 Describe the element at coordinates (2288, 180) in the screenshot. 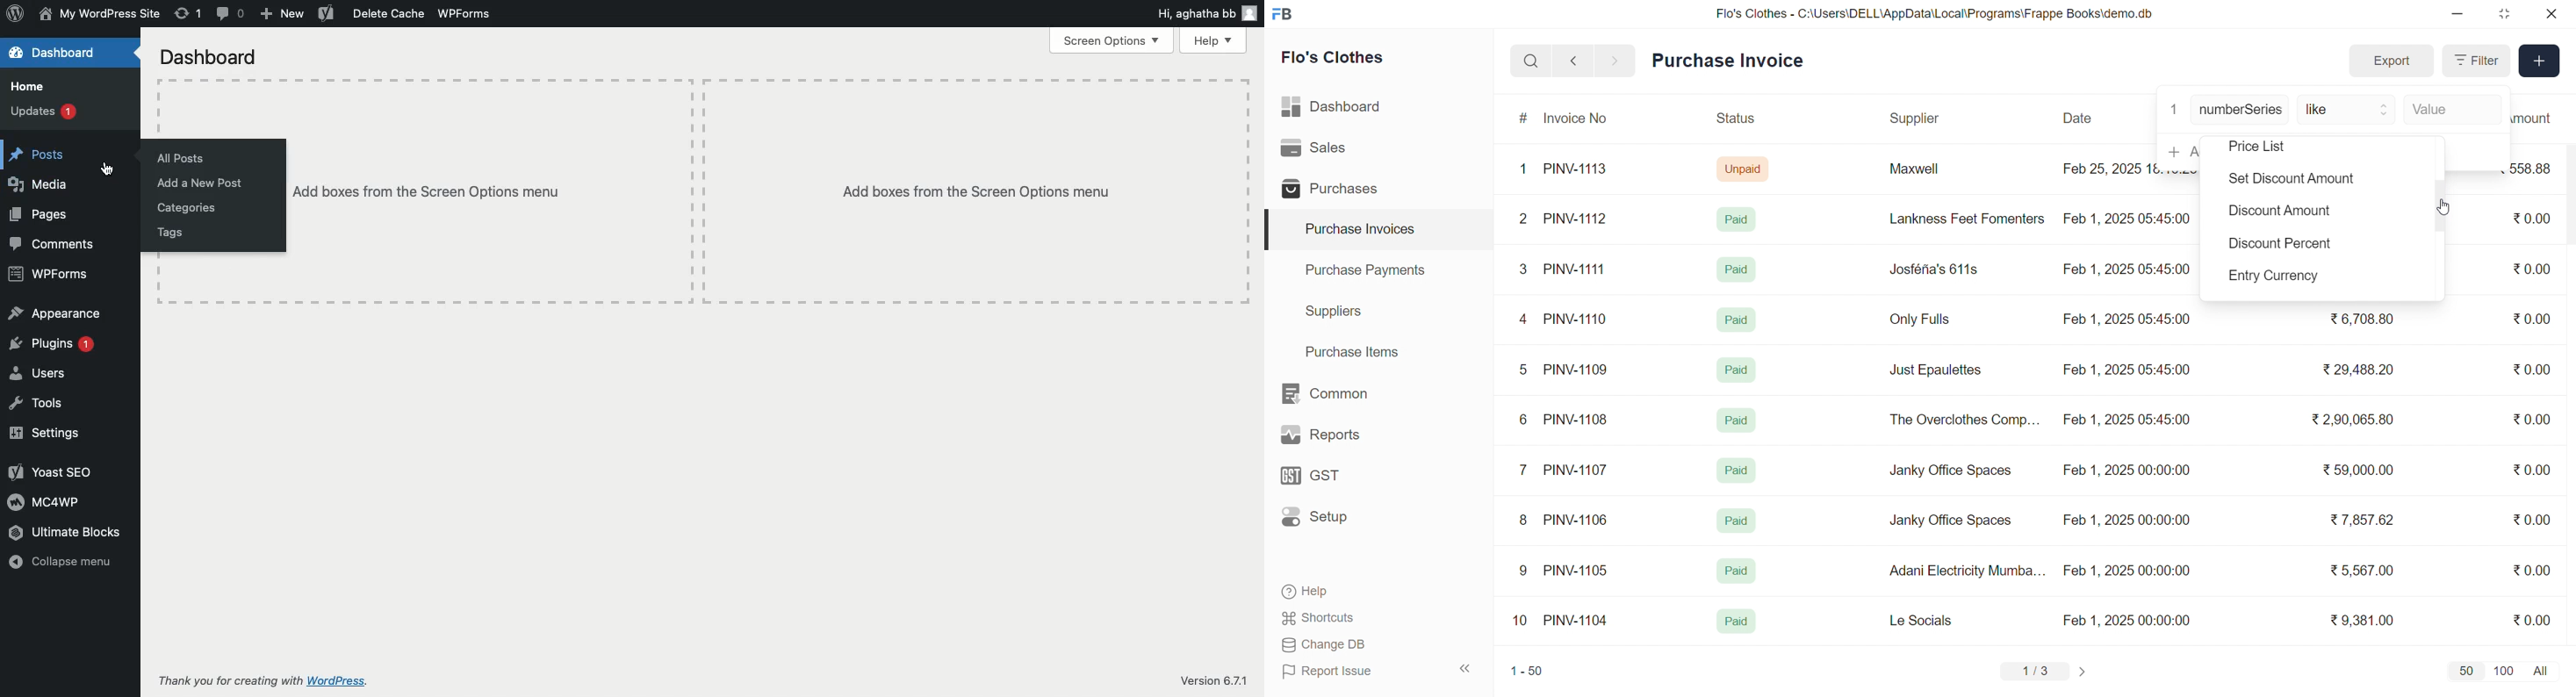

I see `Set Discount Amount` at that location.